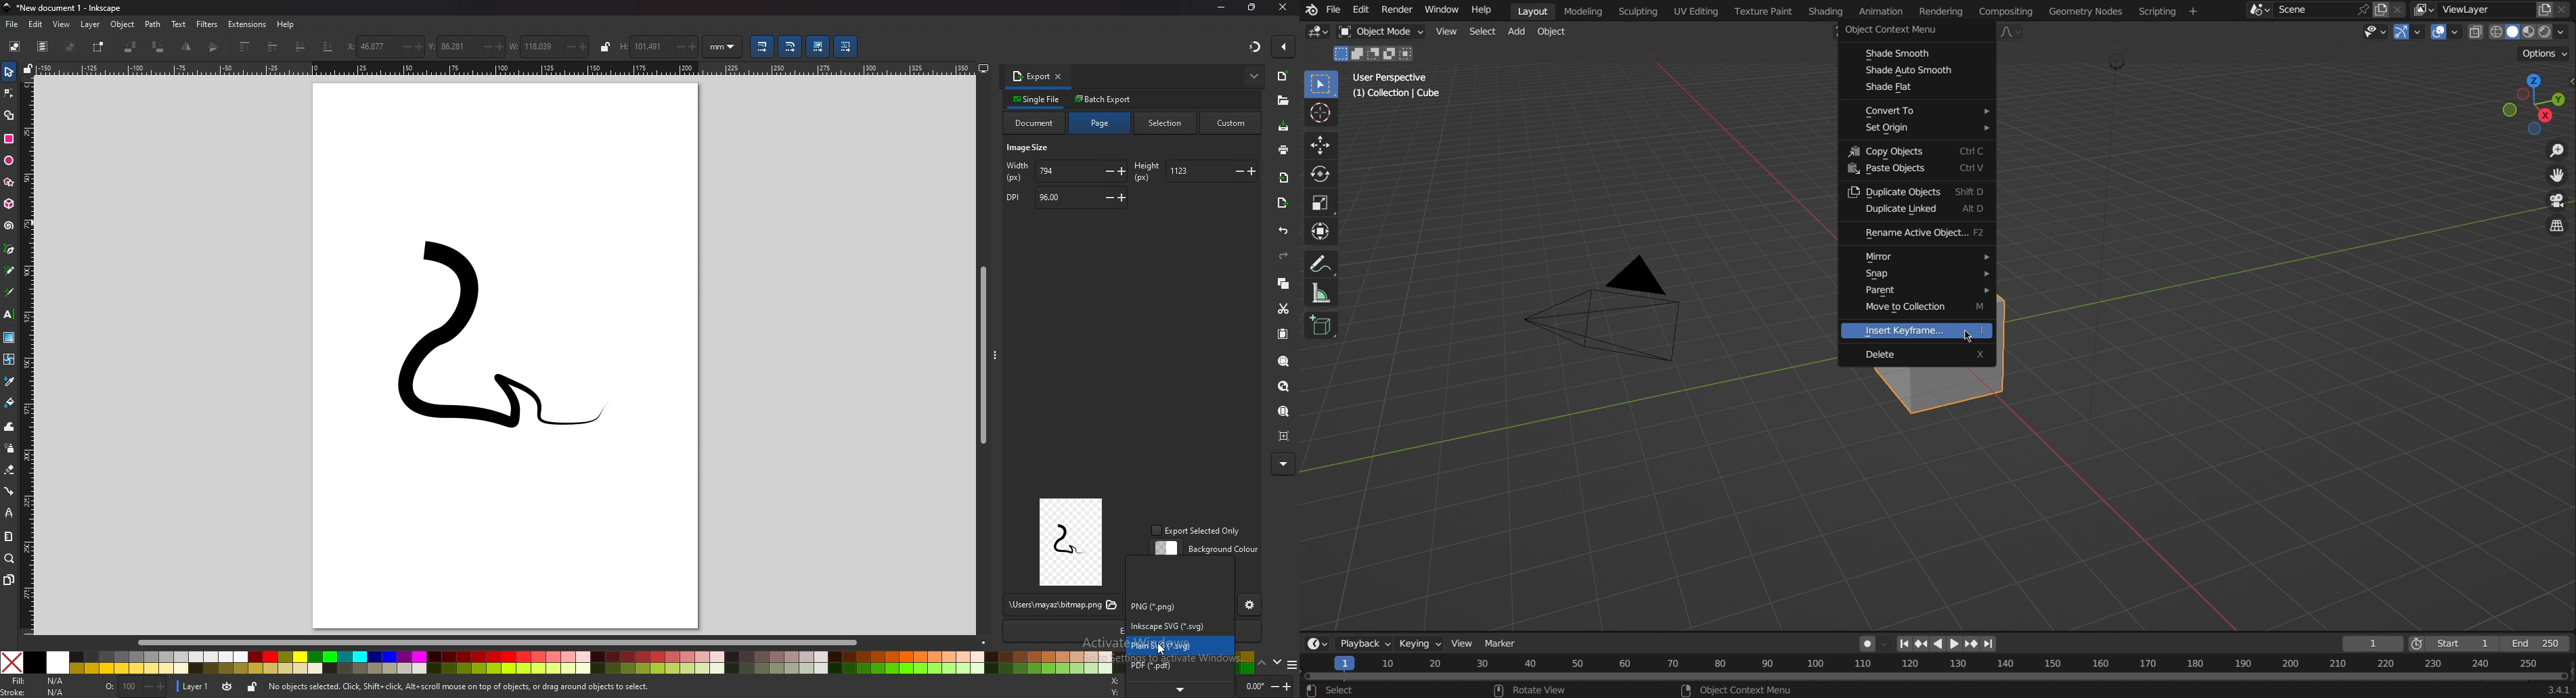 This screenshot has height=700, width=2576. Describe the element at coordinates (10, 270) in the screenshot. I see `pencil` at that location.